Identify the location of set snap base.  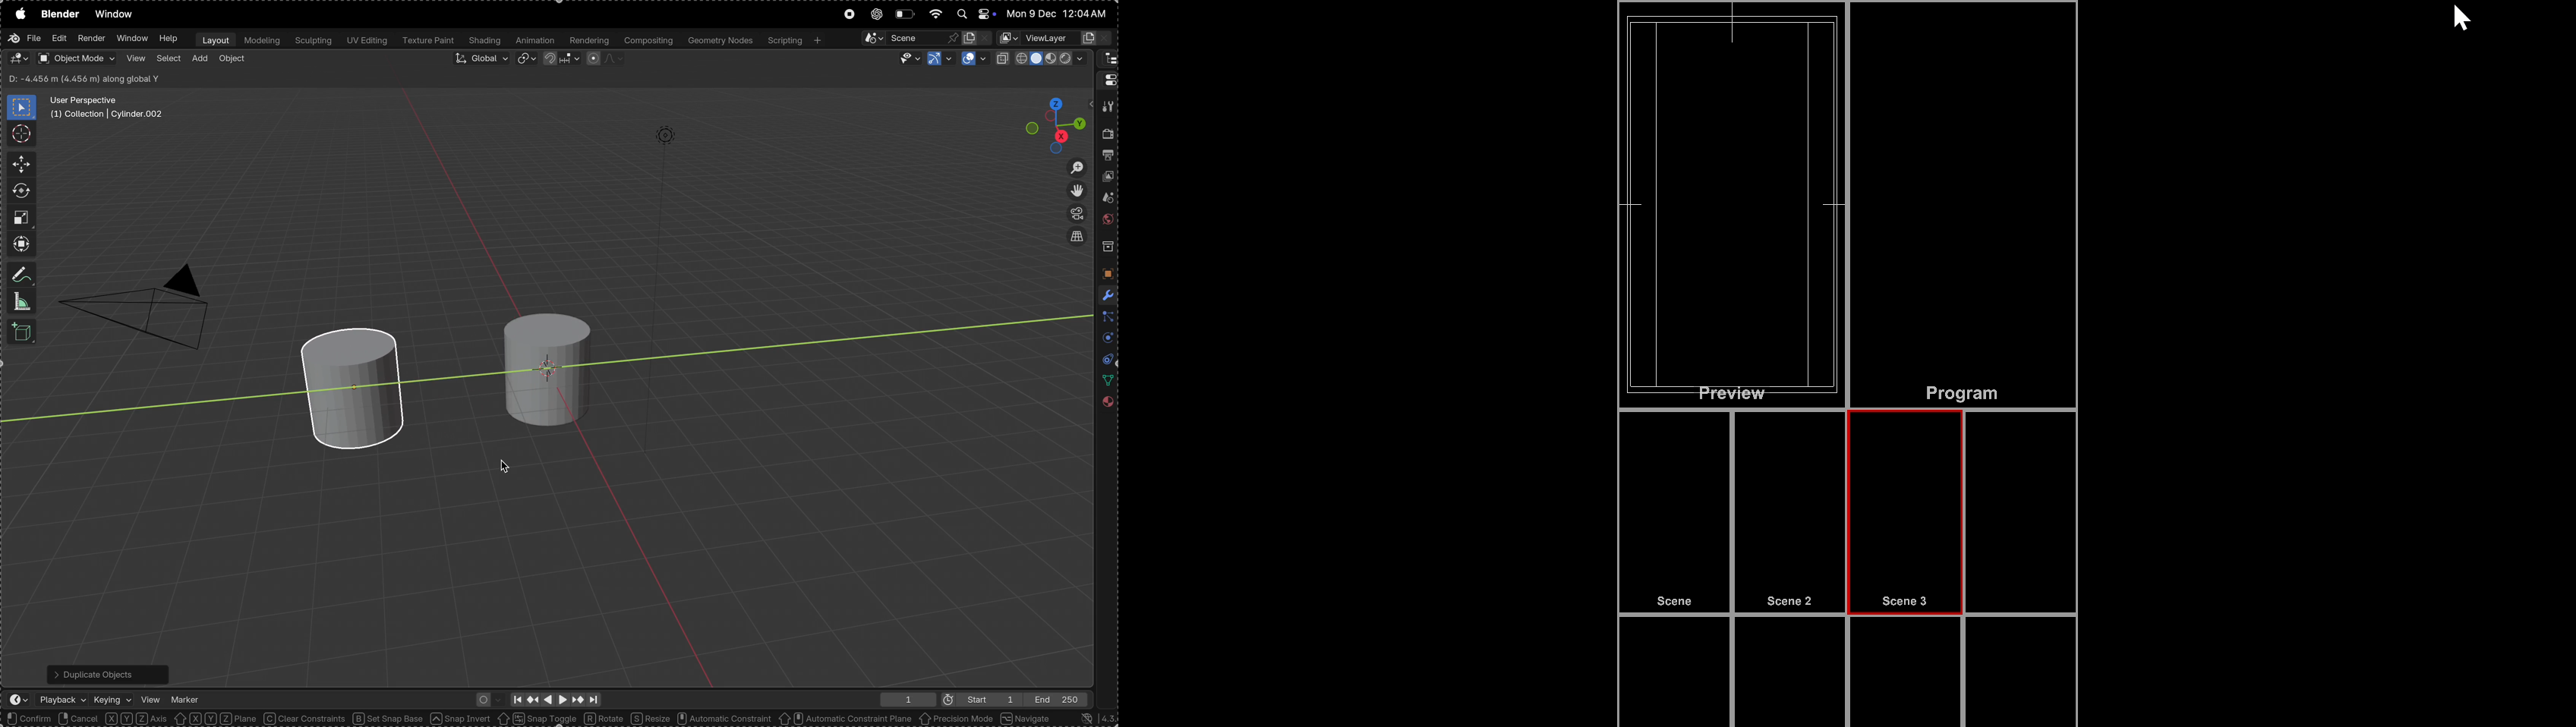
(391, 719).